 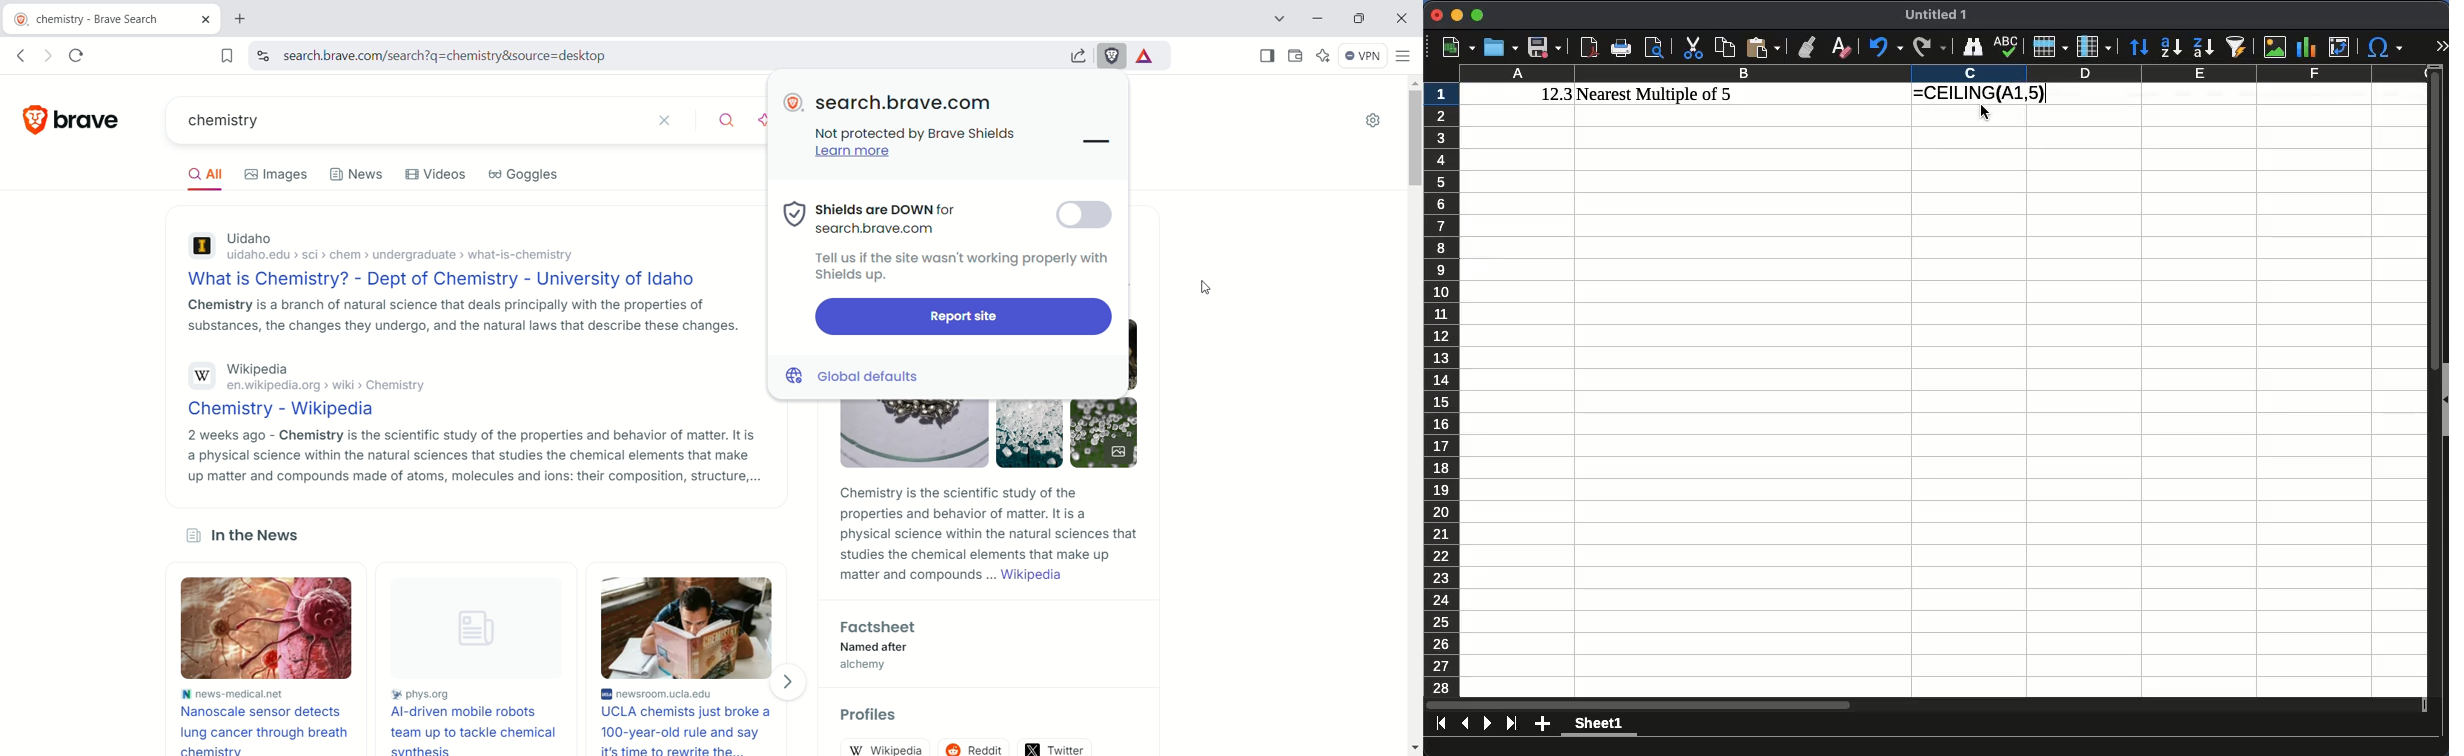 I want to click on autofilter, so click(x=2235, y=46).